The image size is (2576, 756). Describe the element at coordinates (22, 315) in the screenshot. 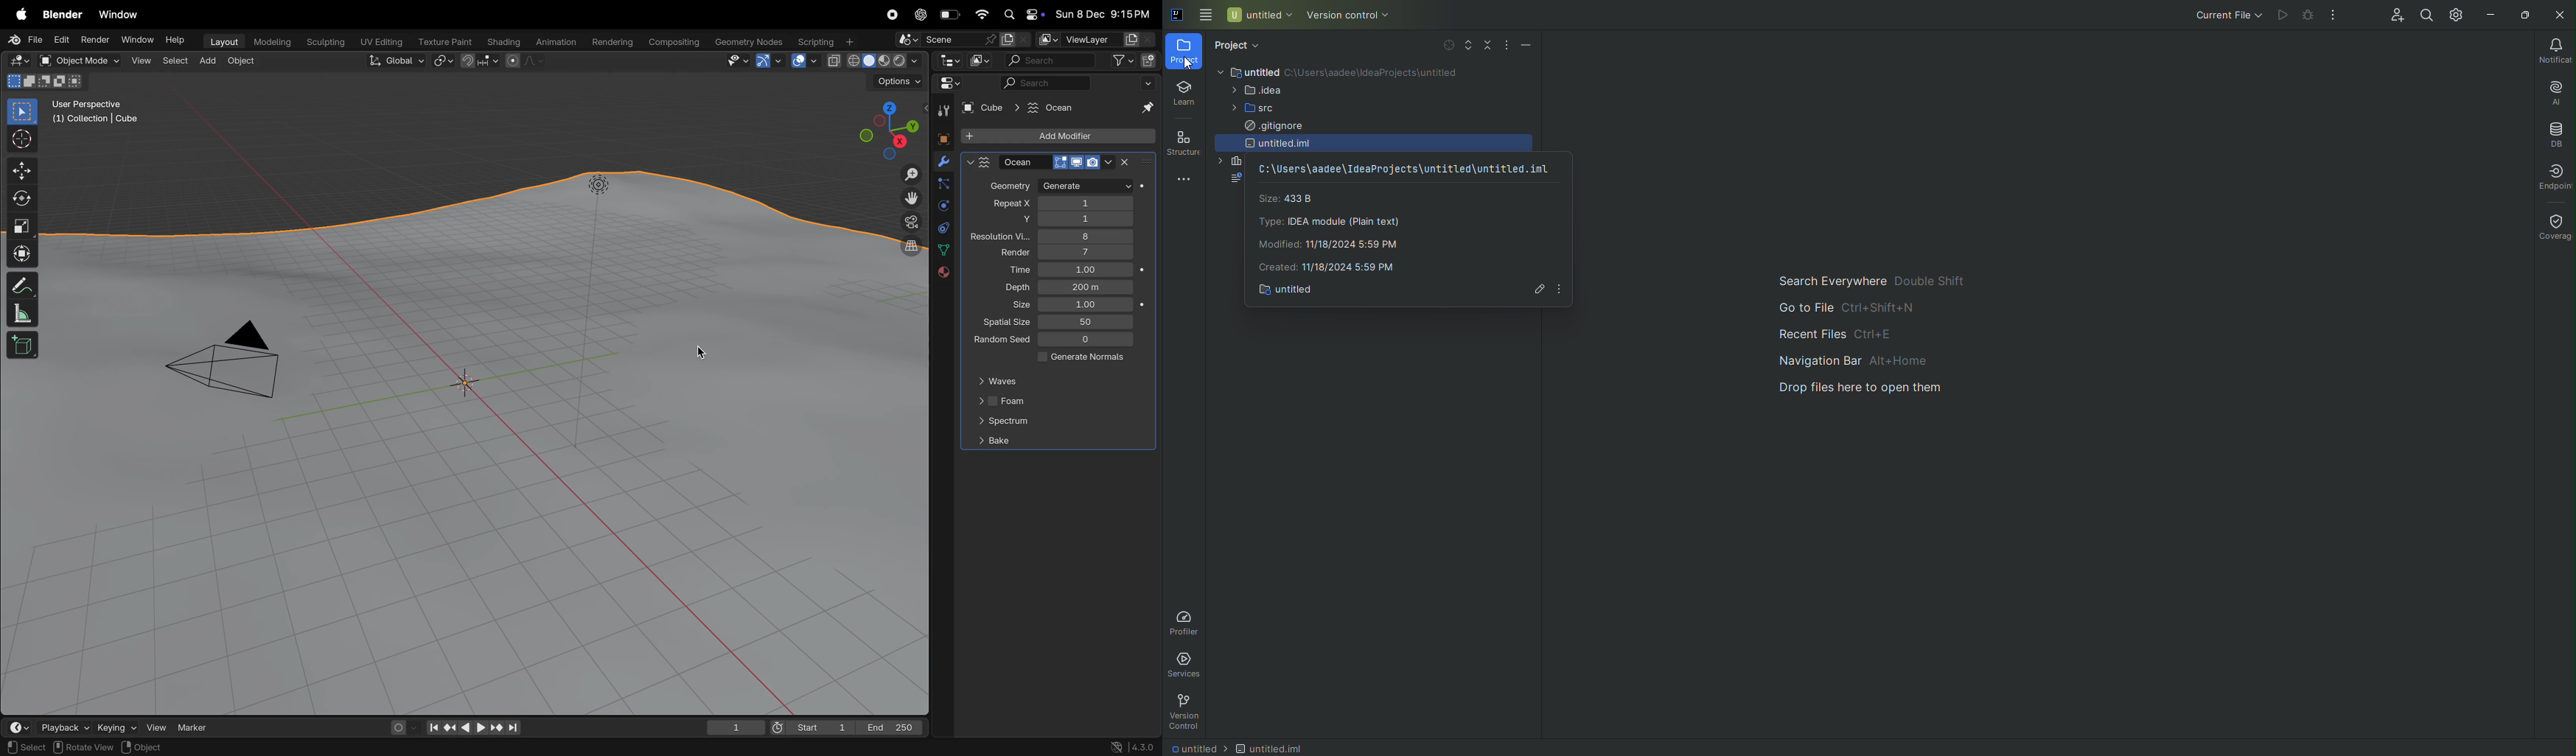

I see `measure ` at that location.